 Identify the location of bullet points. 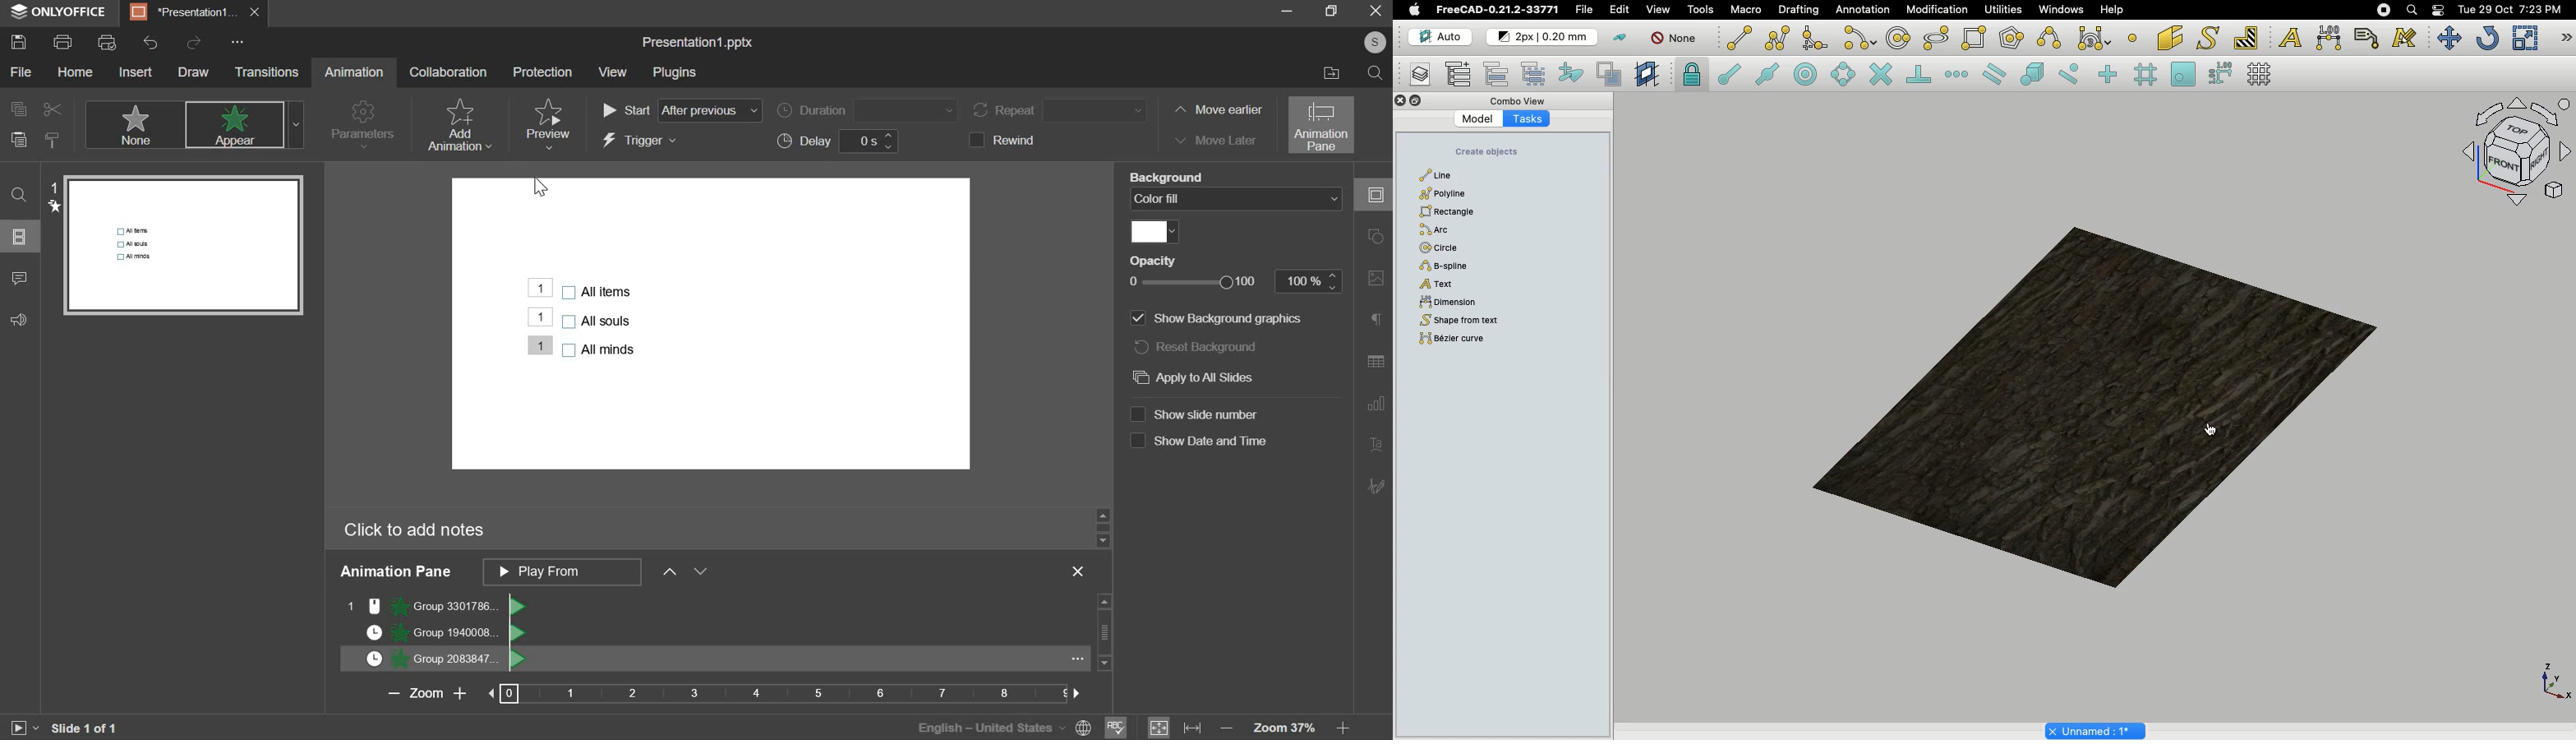
(597, 322).